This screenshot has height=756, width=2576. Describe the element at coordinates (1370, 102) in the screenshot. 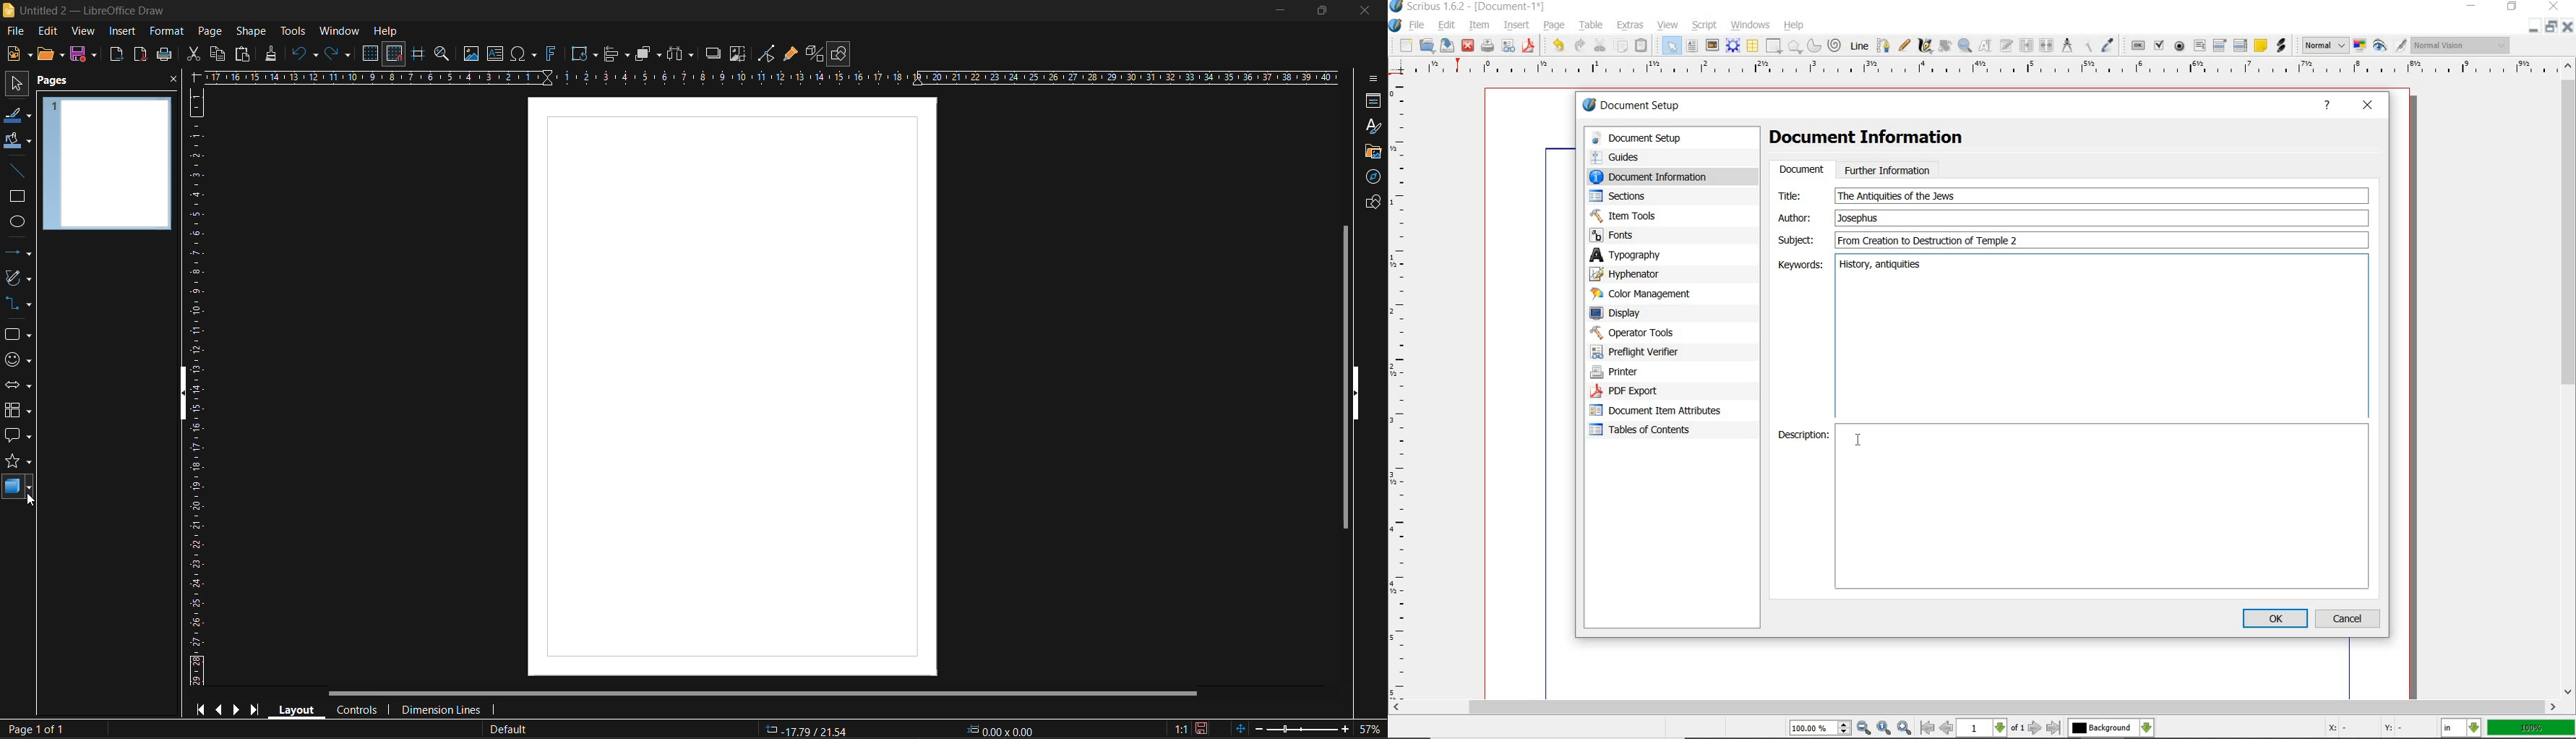

I see `properties` at that location.